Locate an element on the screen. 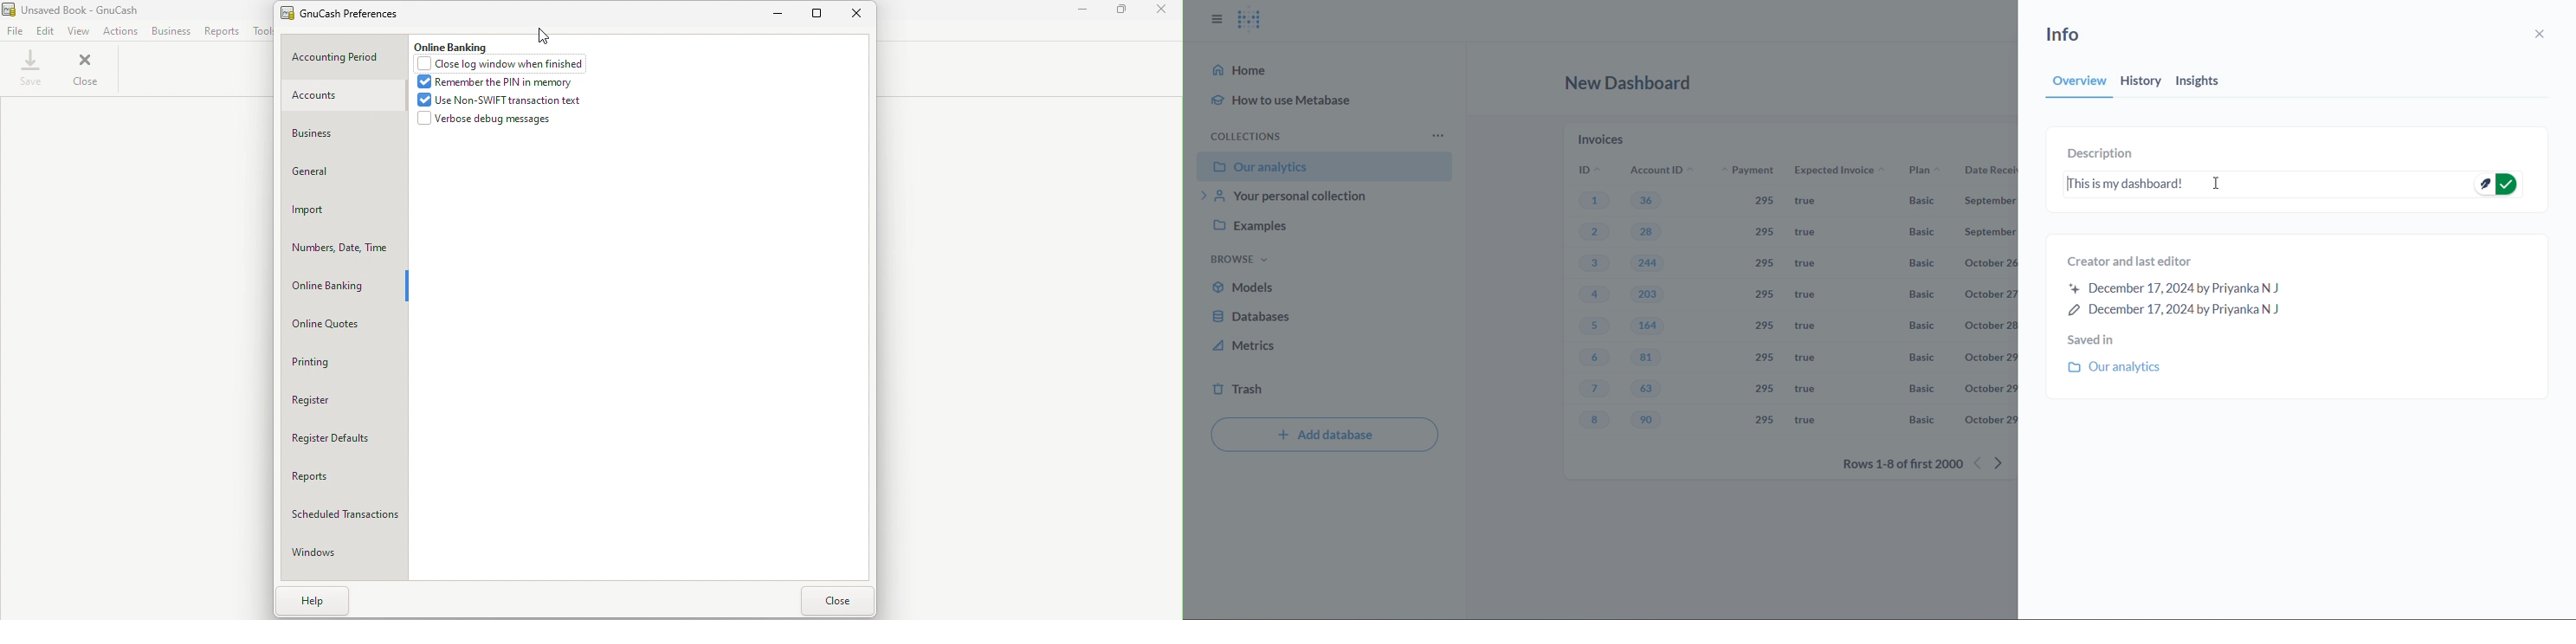 Image resolution: width=2576 pixels, height=644 pixels. View is located at coordinates (77, 29).